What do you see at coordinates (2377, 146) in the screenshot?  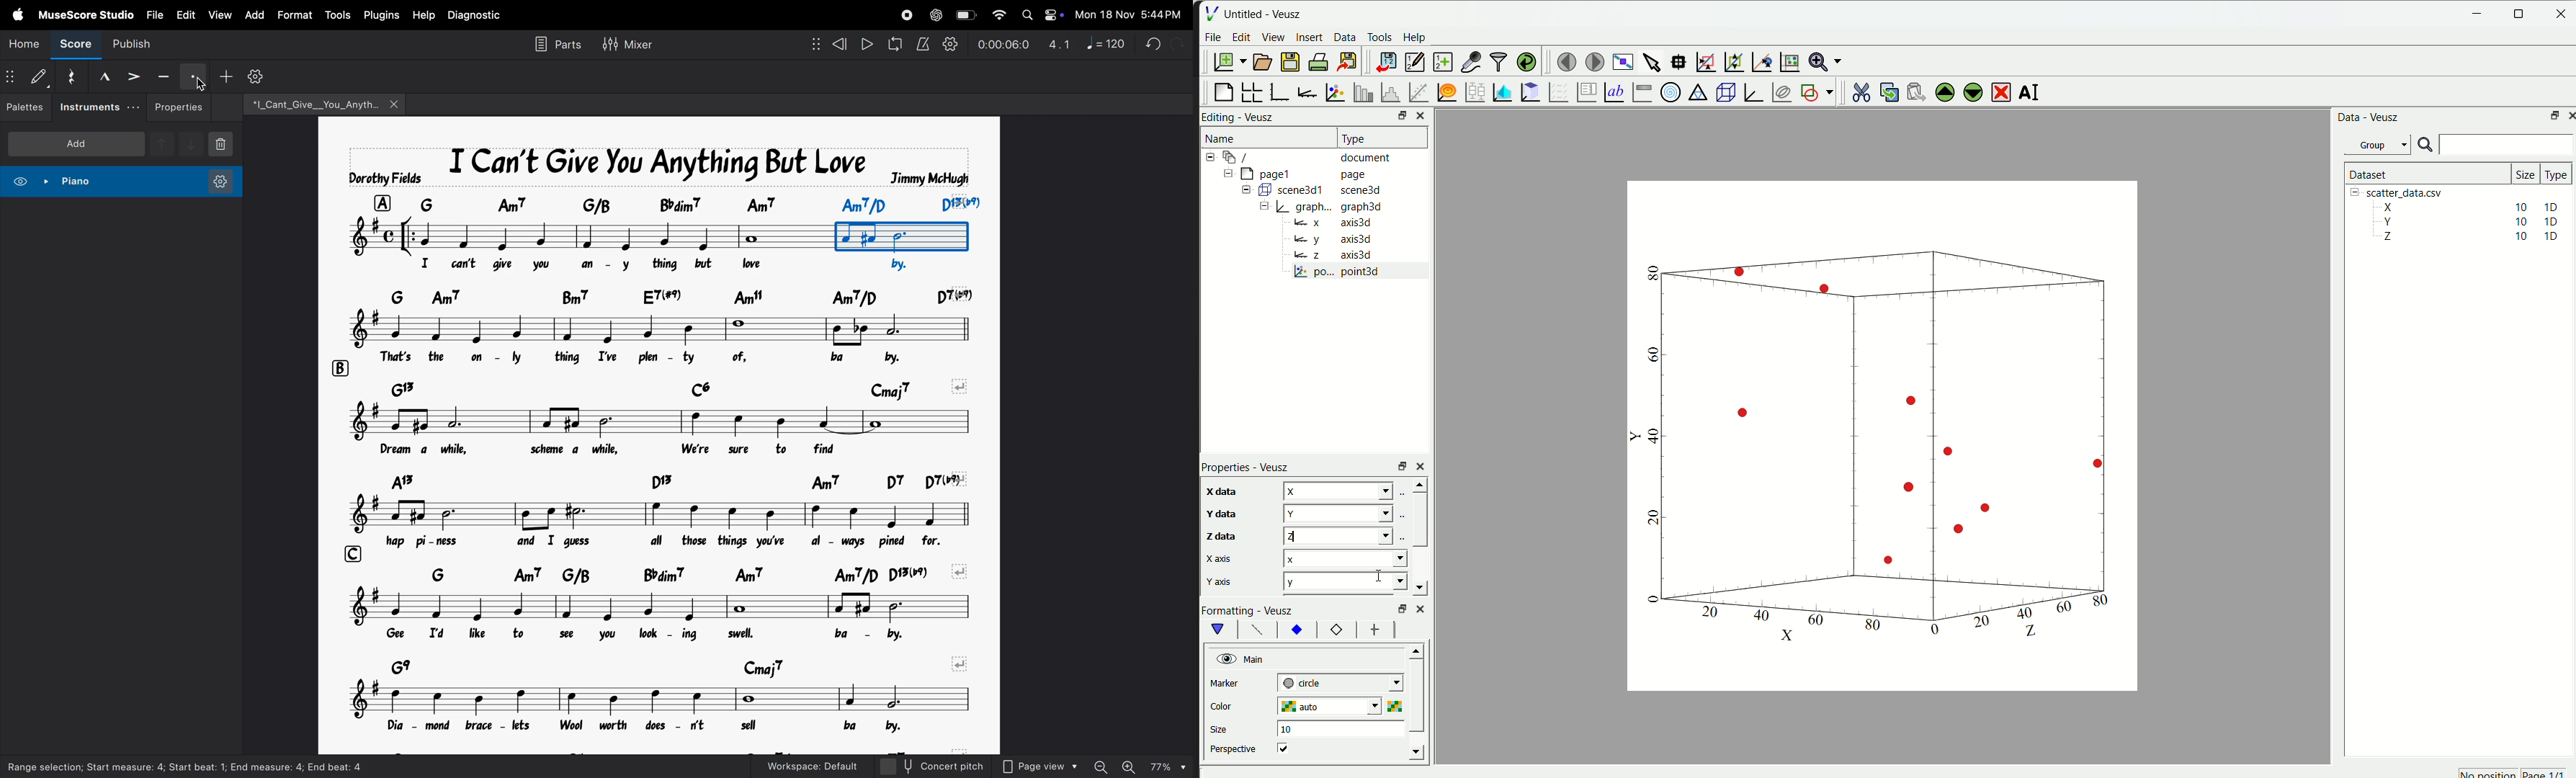 I see `Group ` at bounding box center [2377, 146].